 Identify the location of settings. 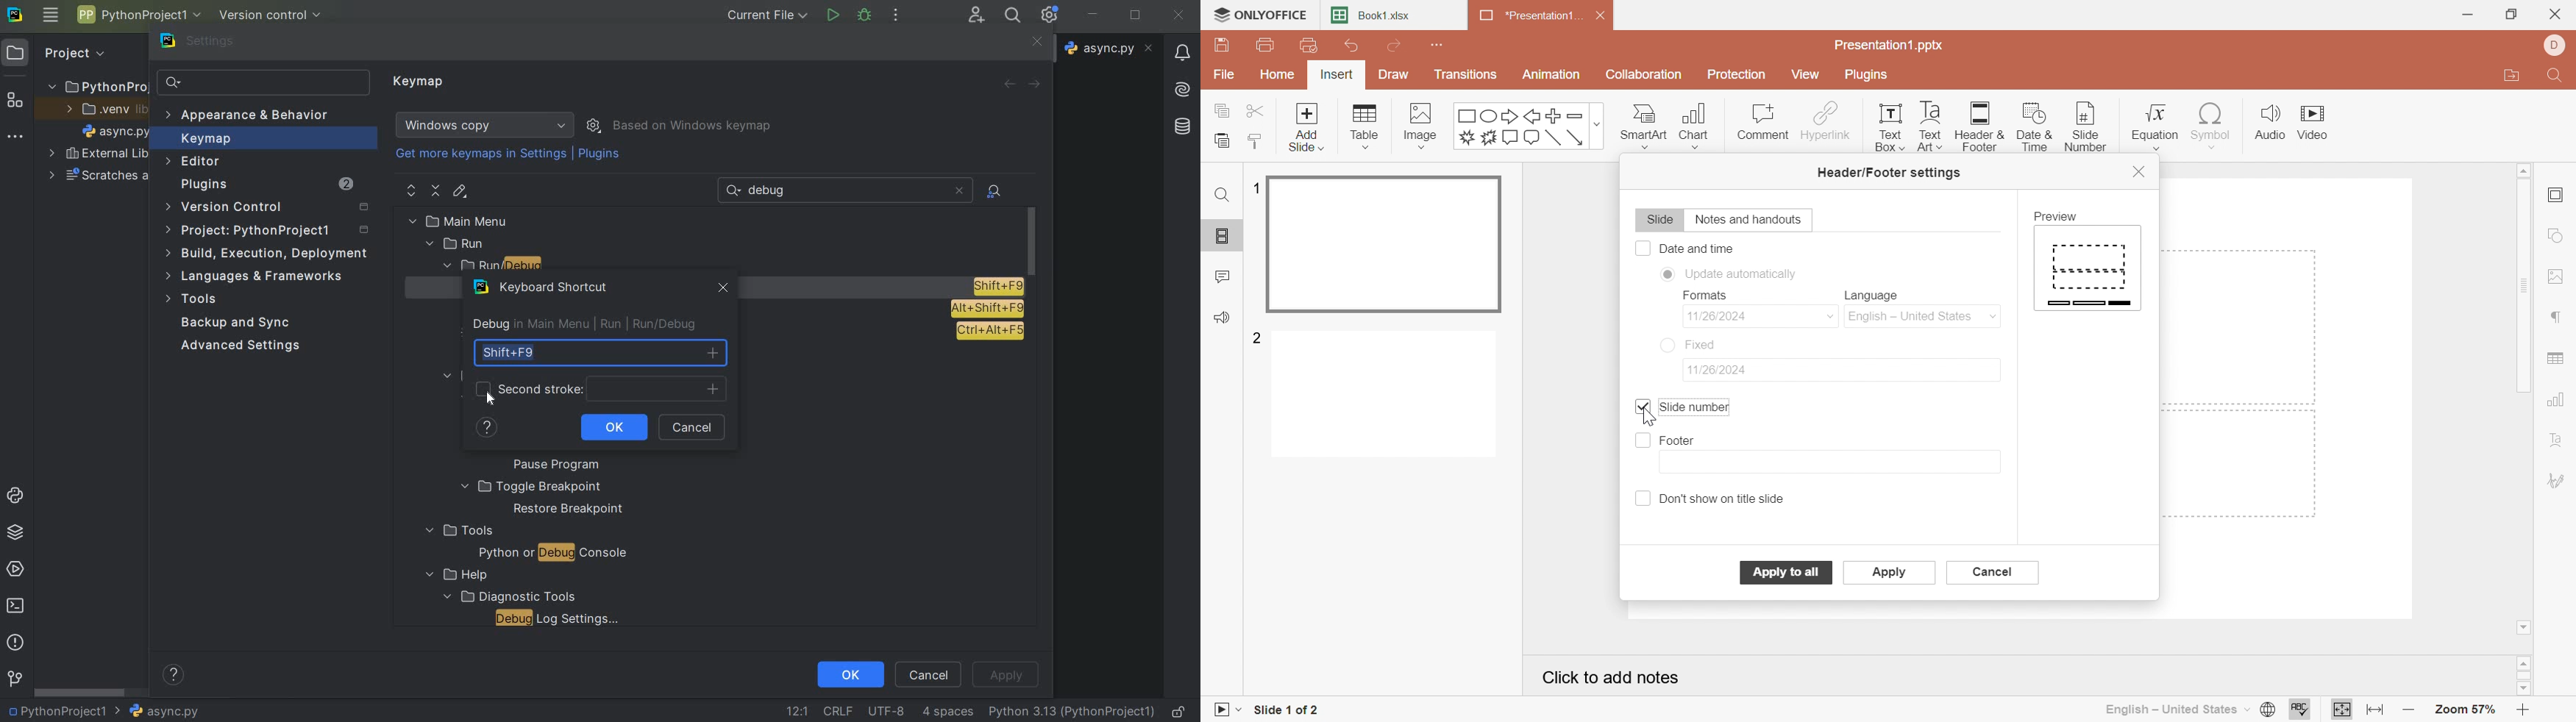
(207, 44).